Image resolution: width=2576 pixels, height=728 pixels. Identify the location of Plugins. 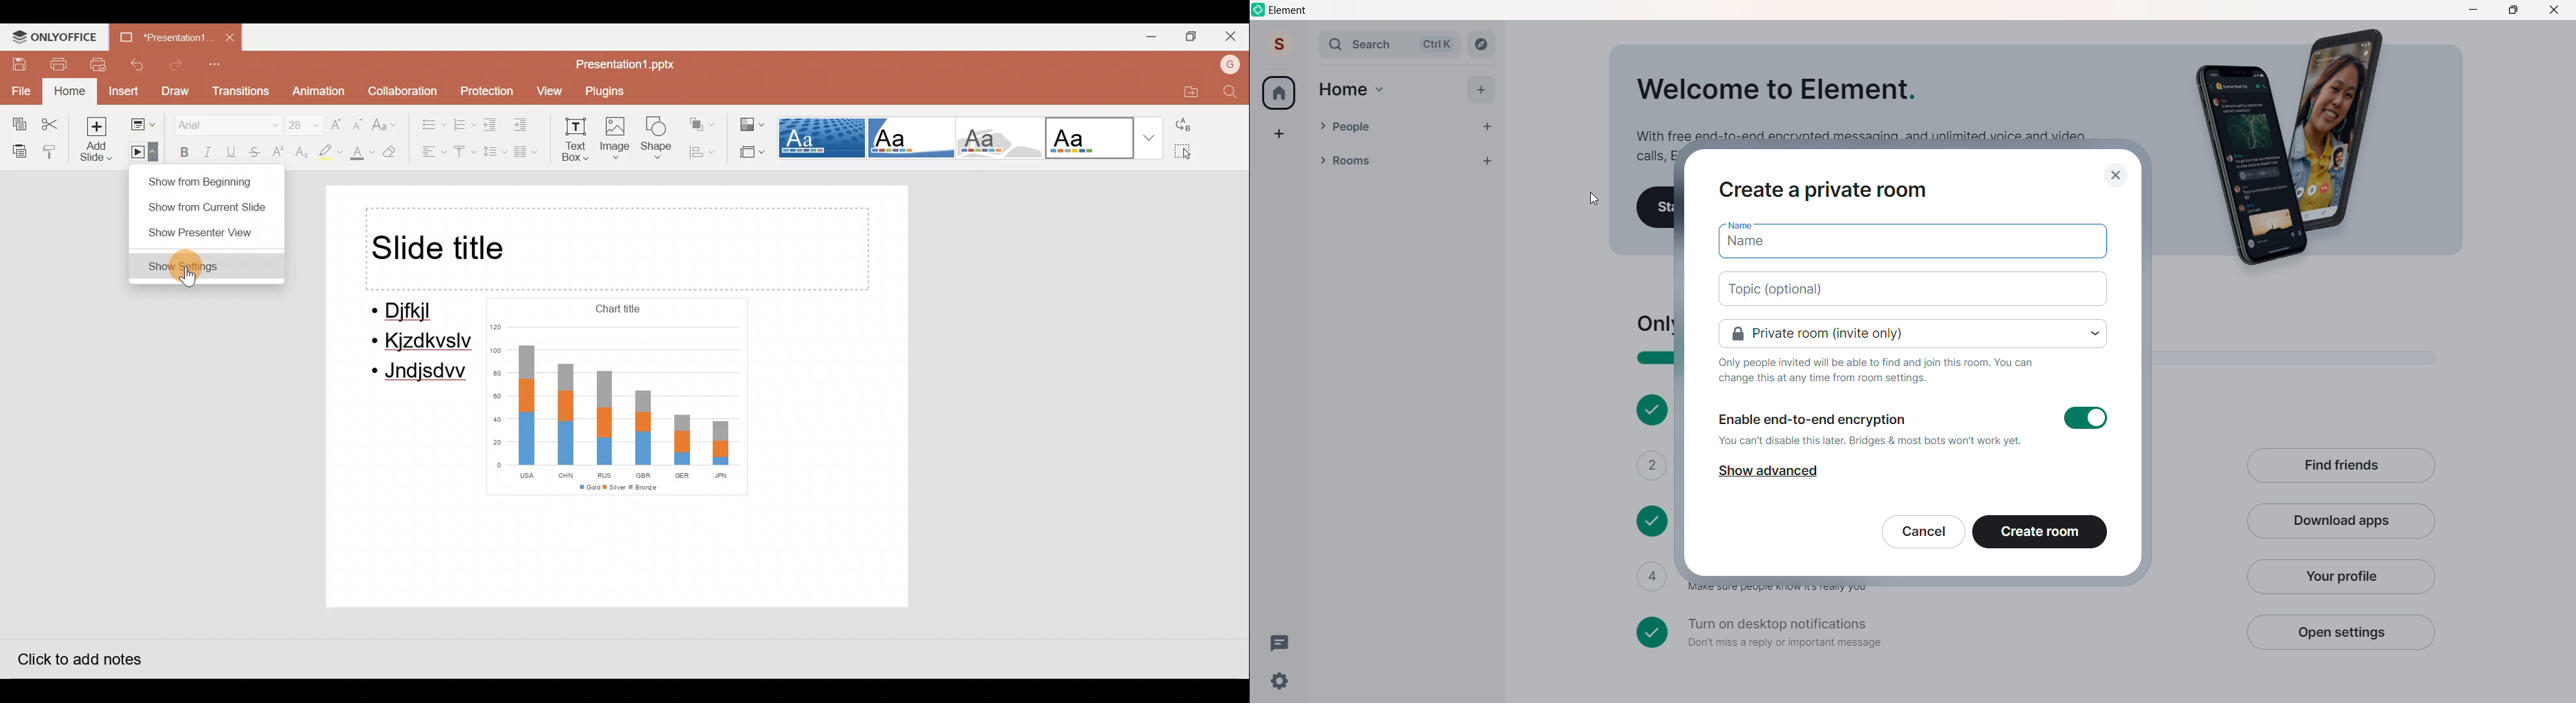
(609, 90).